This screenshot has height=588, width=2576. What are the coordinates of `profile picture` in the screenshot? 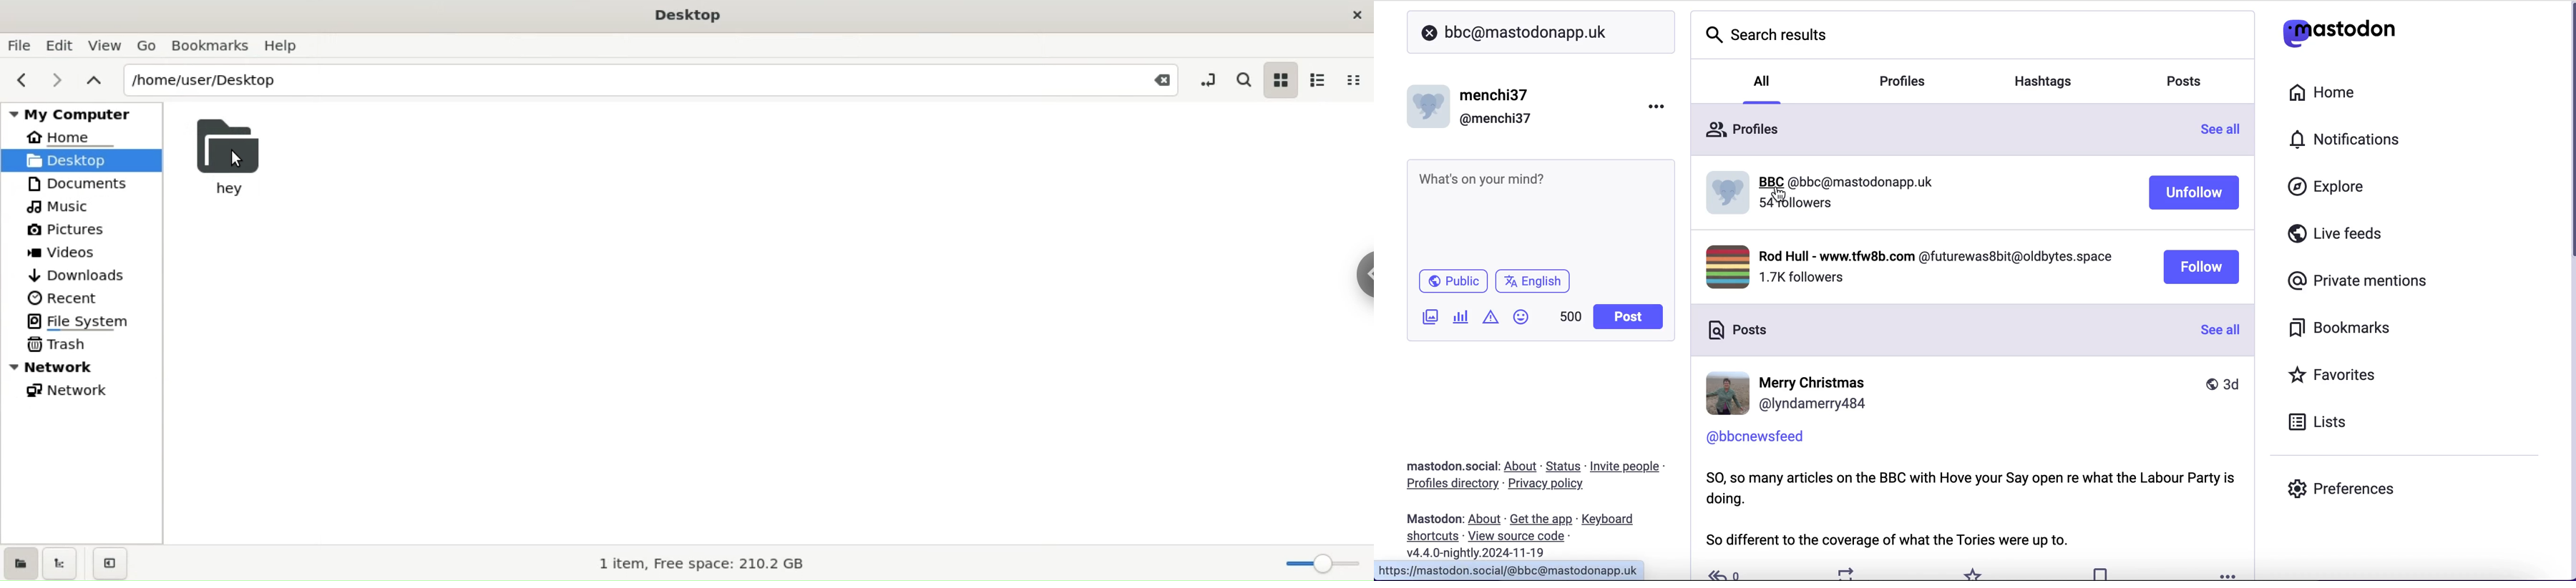 It's located at (1728, 202).